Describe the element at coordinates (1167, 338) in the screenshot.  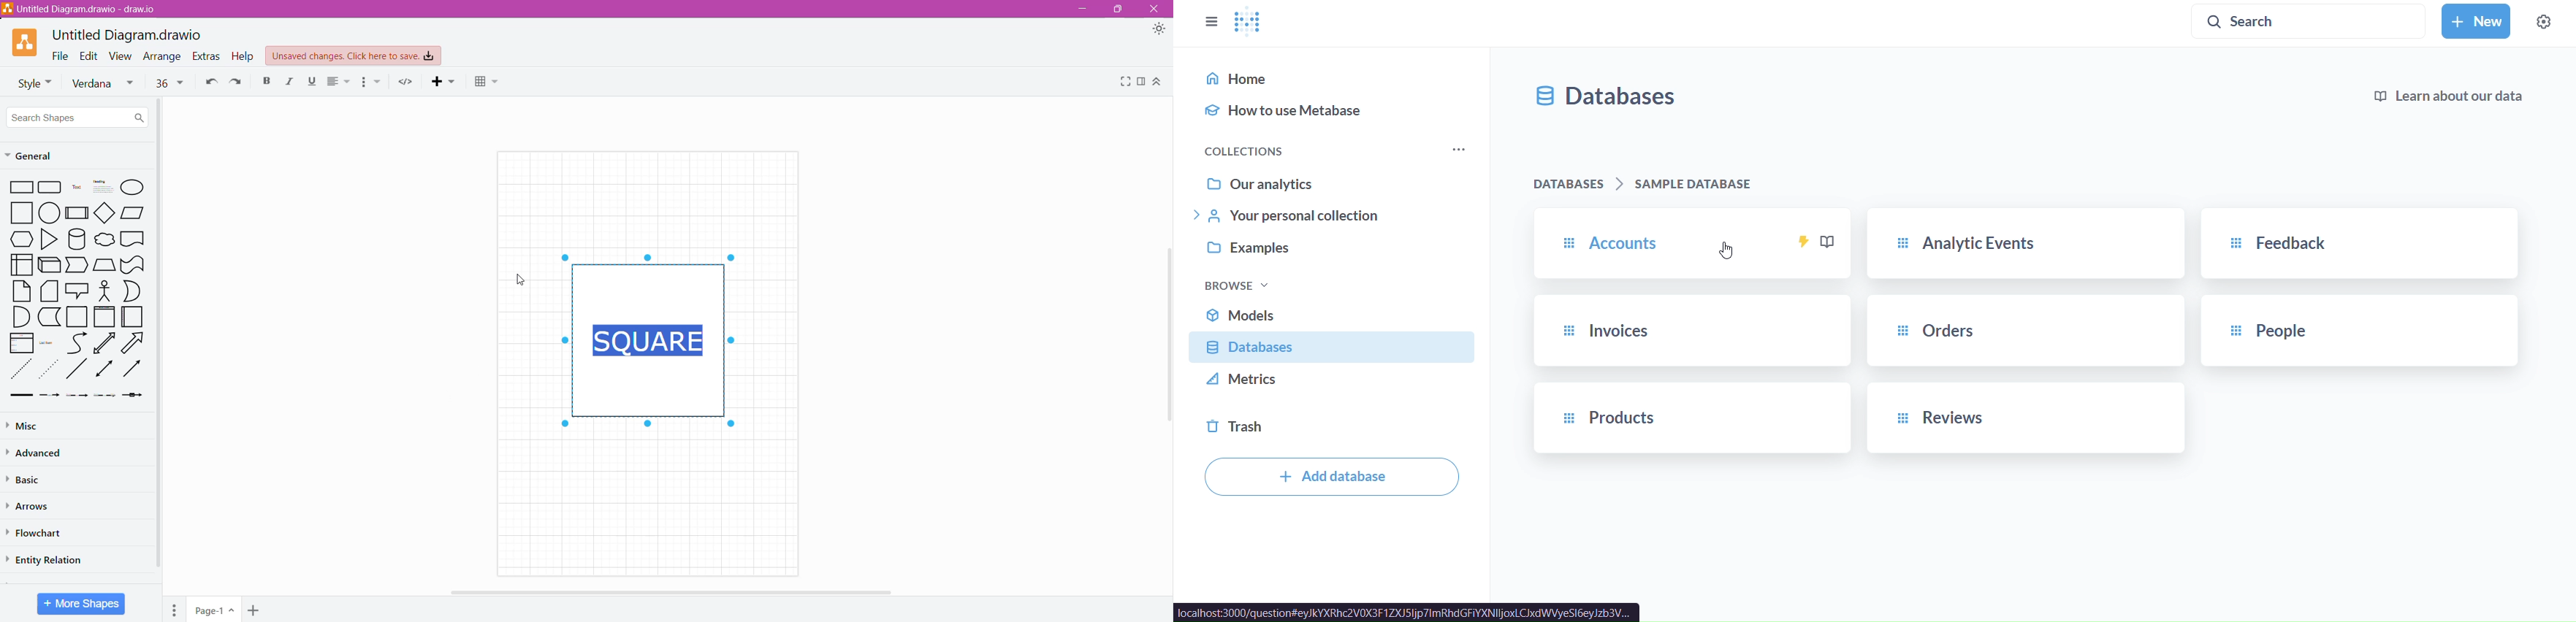
I see `Vertical Scroll Bar` at that location.